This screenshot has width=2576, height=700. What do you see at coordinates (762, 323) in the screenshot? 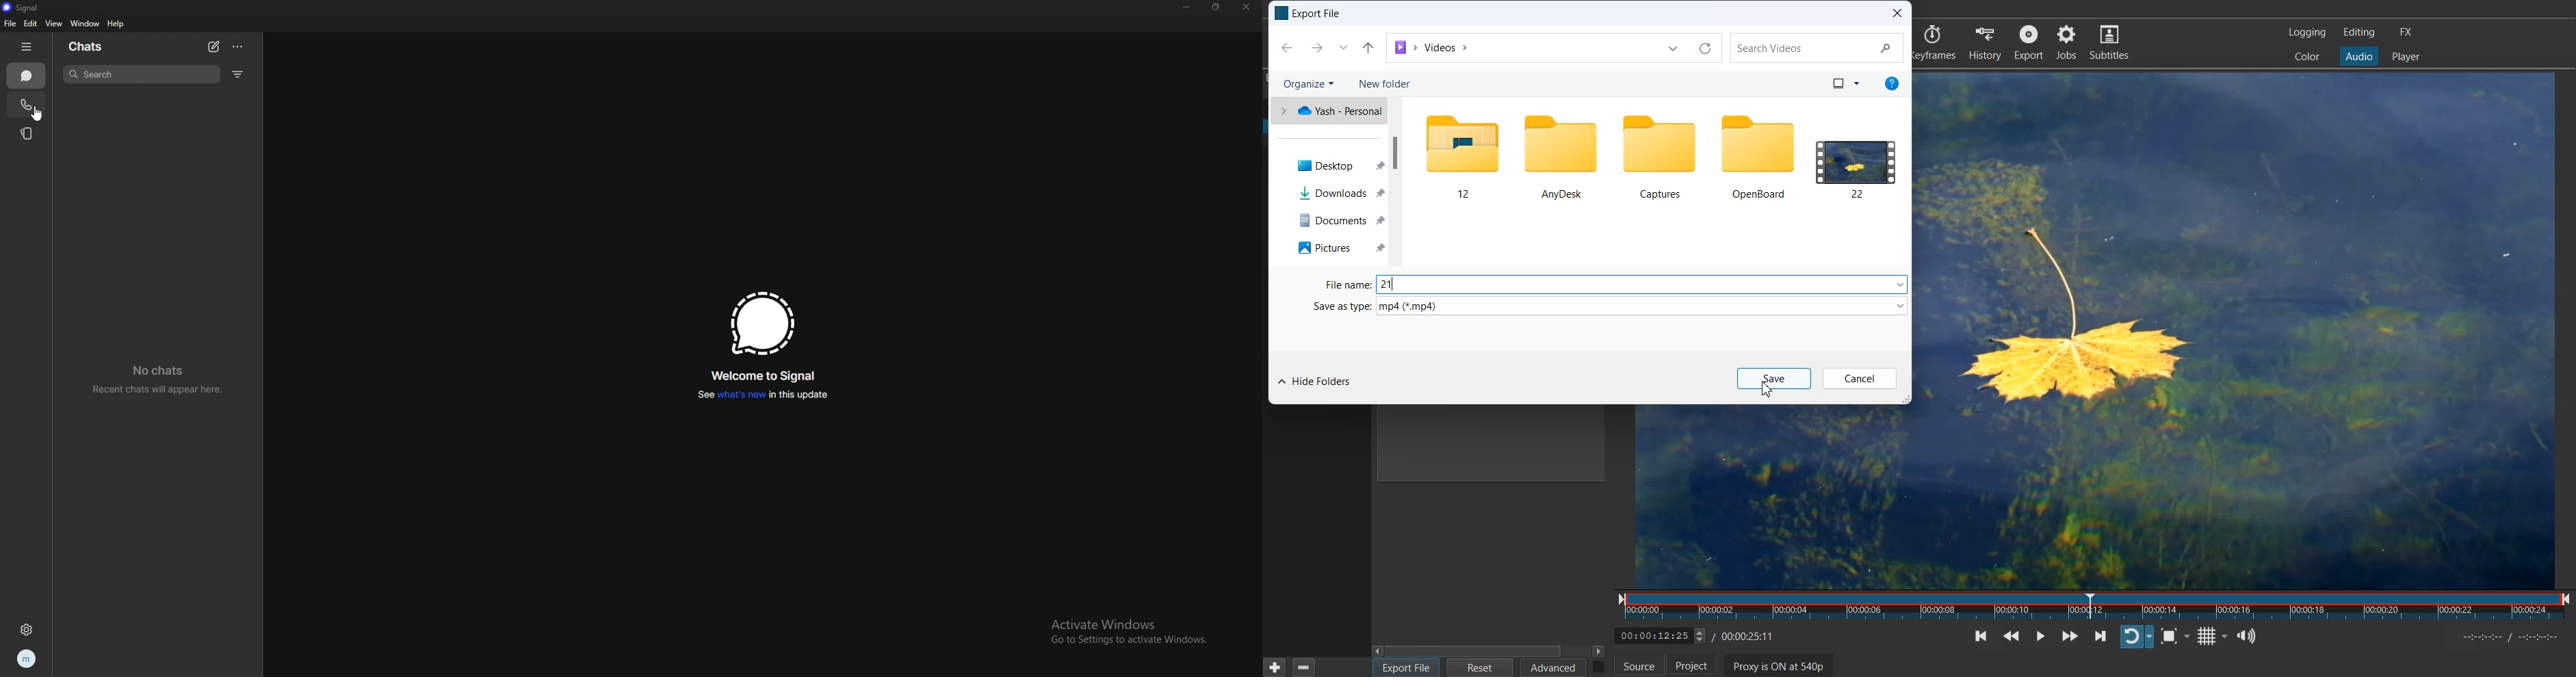
I see `signal logo` at bounding box center [762, 323].